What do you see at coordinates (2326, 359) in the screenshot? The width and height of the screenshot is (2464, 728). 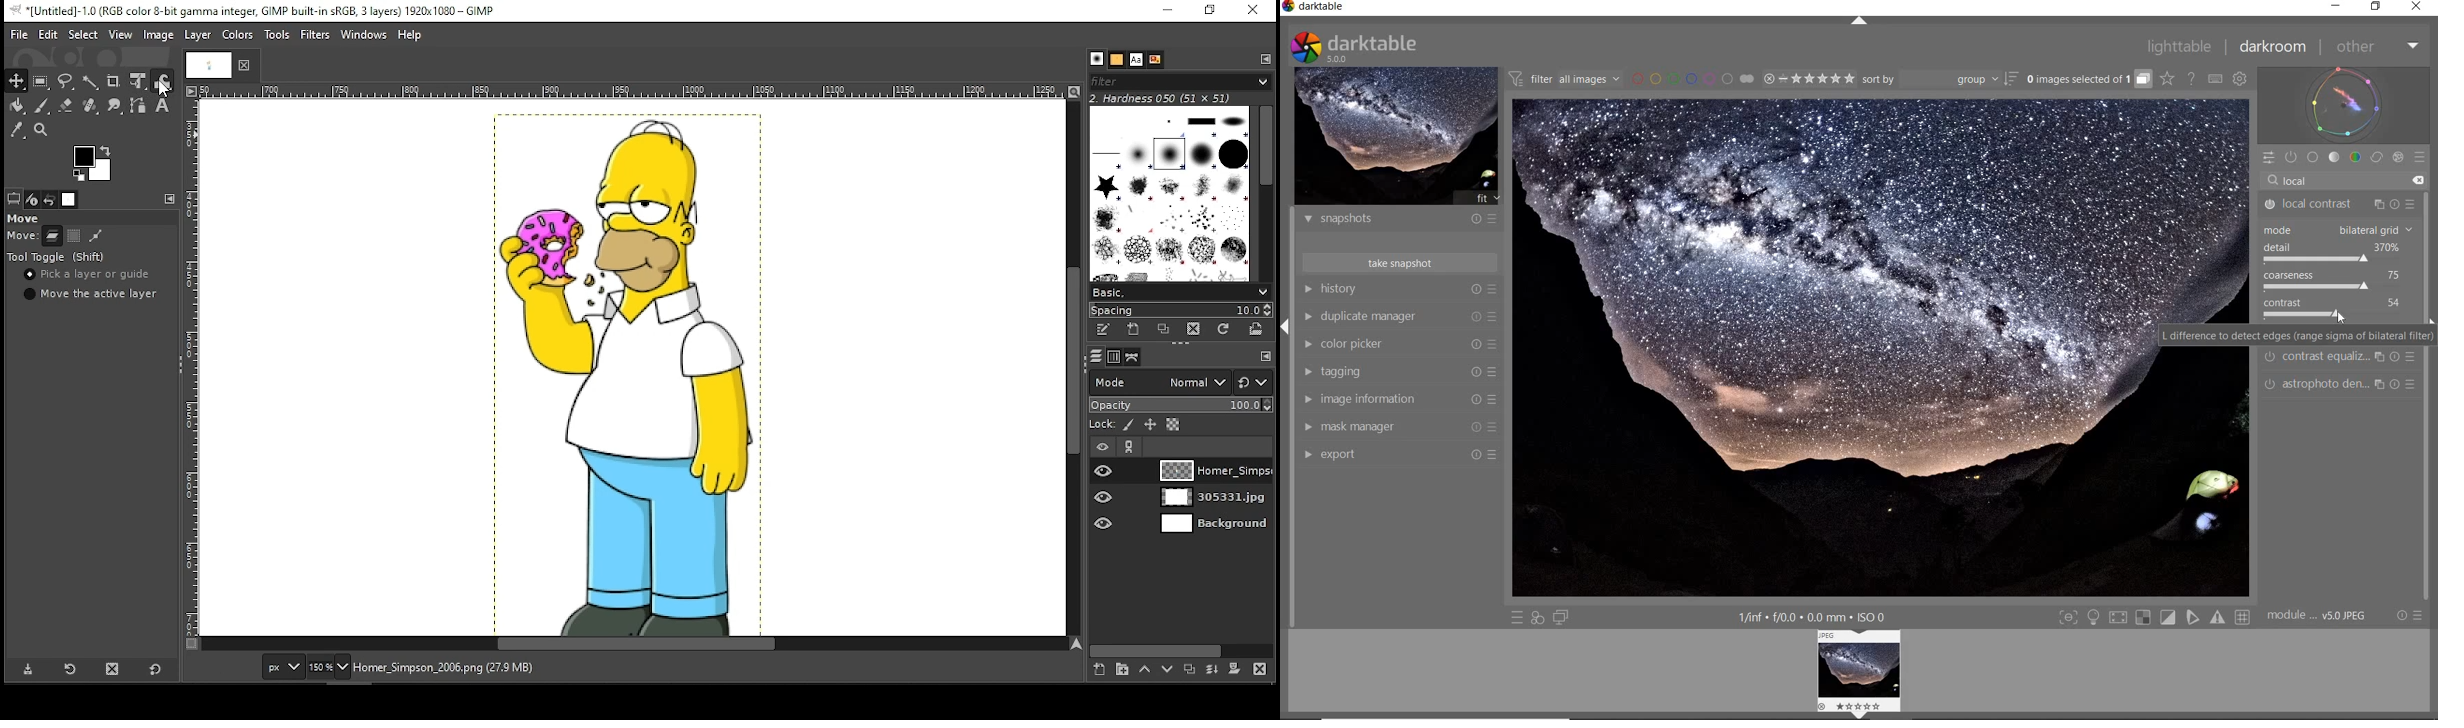 I see `contrast equalizer` at bounding box center [2326, 359].